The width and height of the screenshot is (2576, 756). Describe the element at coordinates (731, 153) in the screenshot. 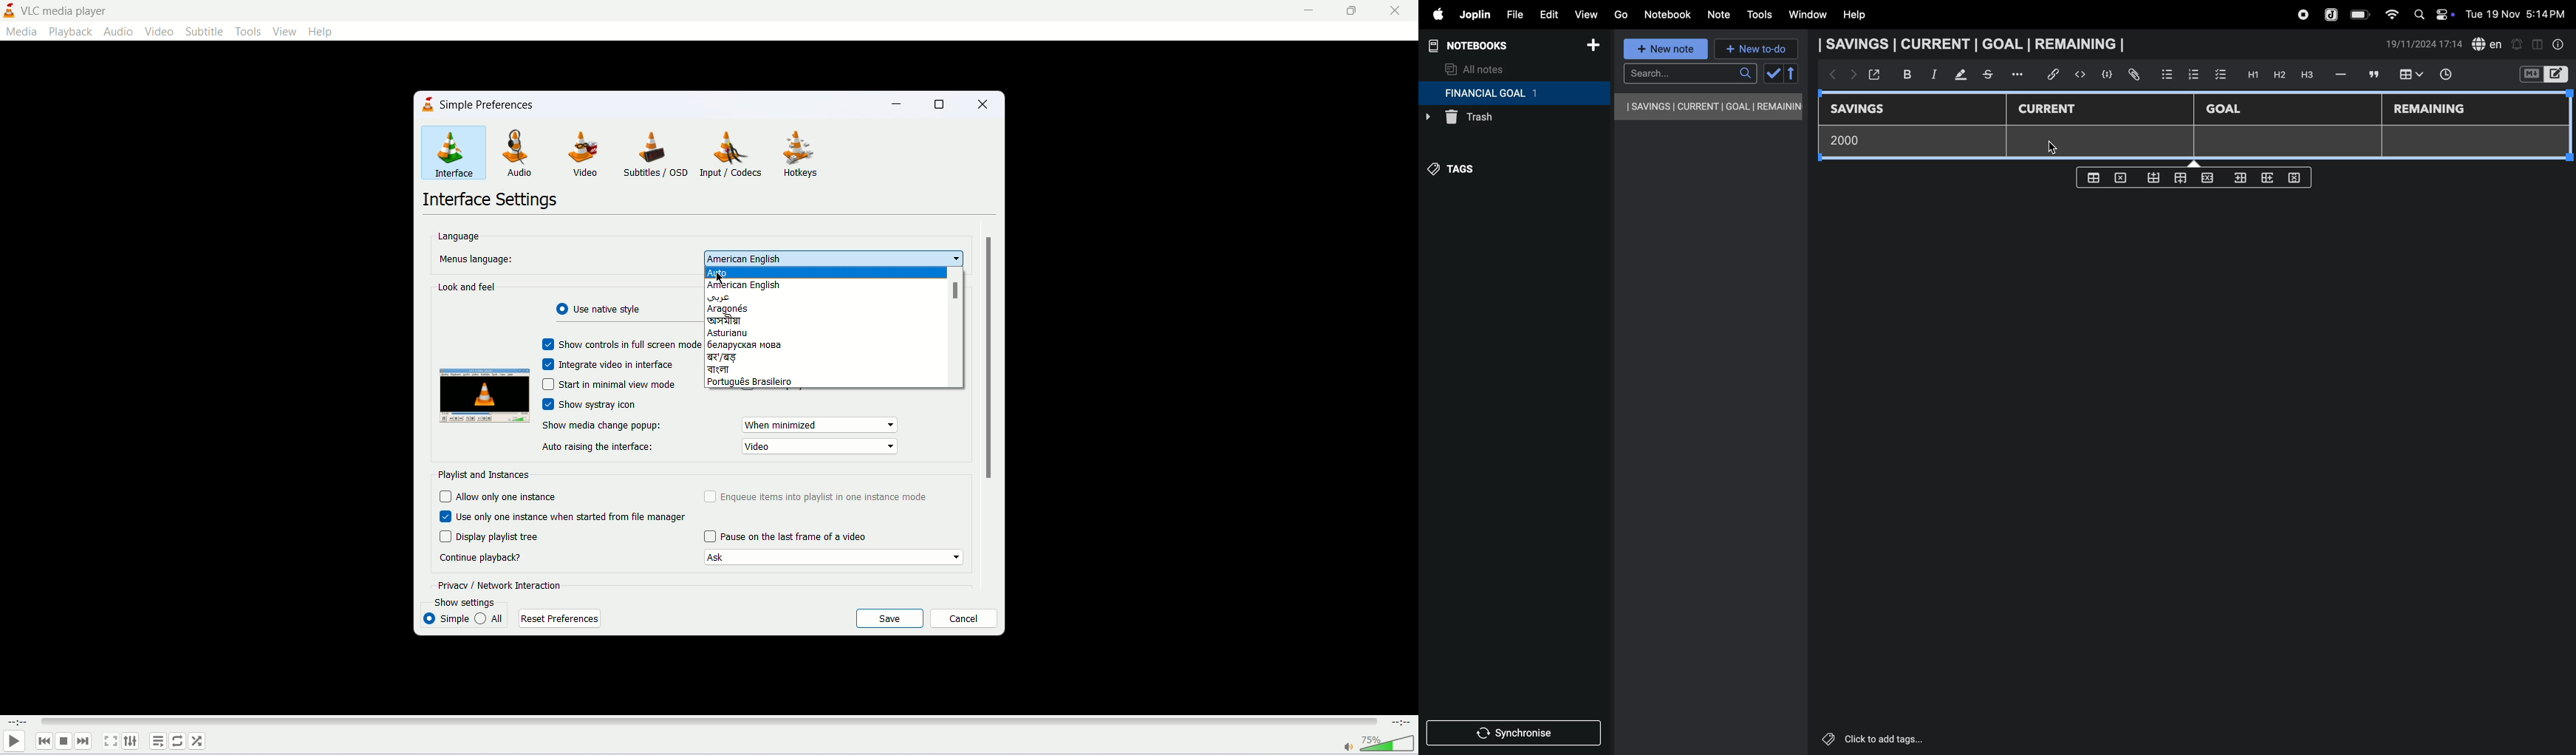

I see `input/codecs` at that location.